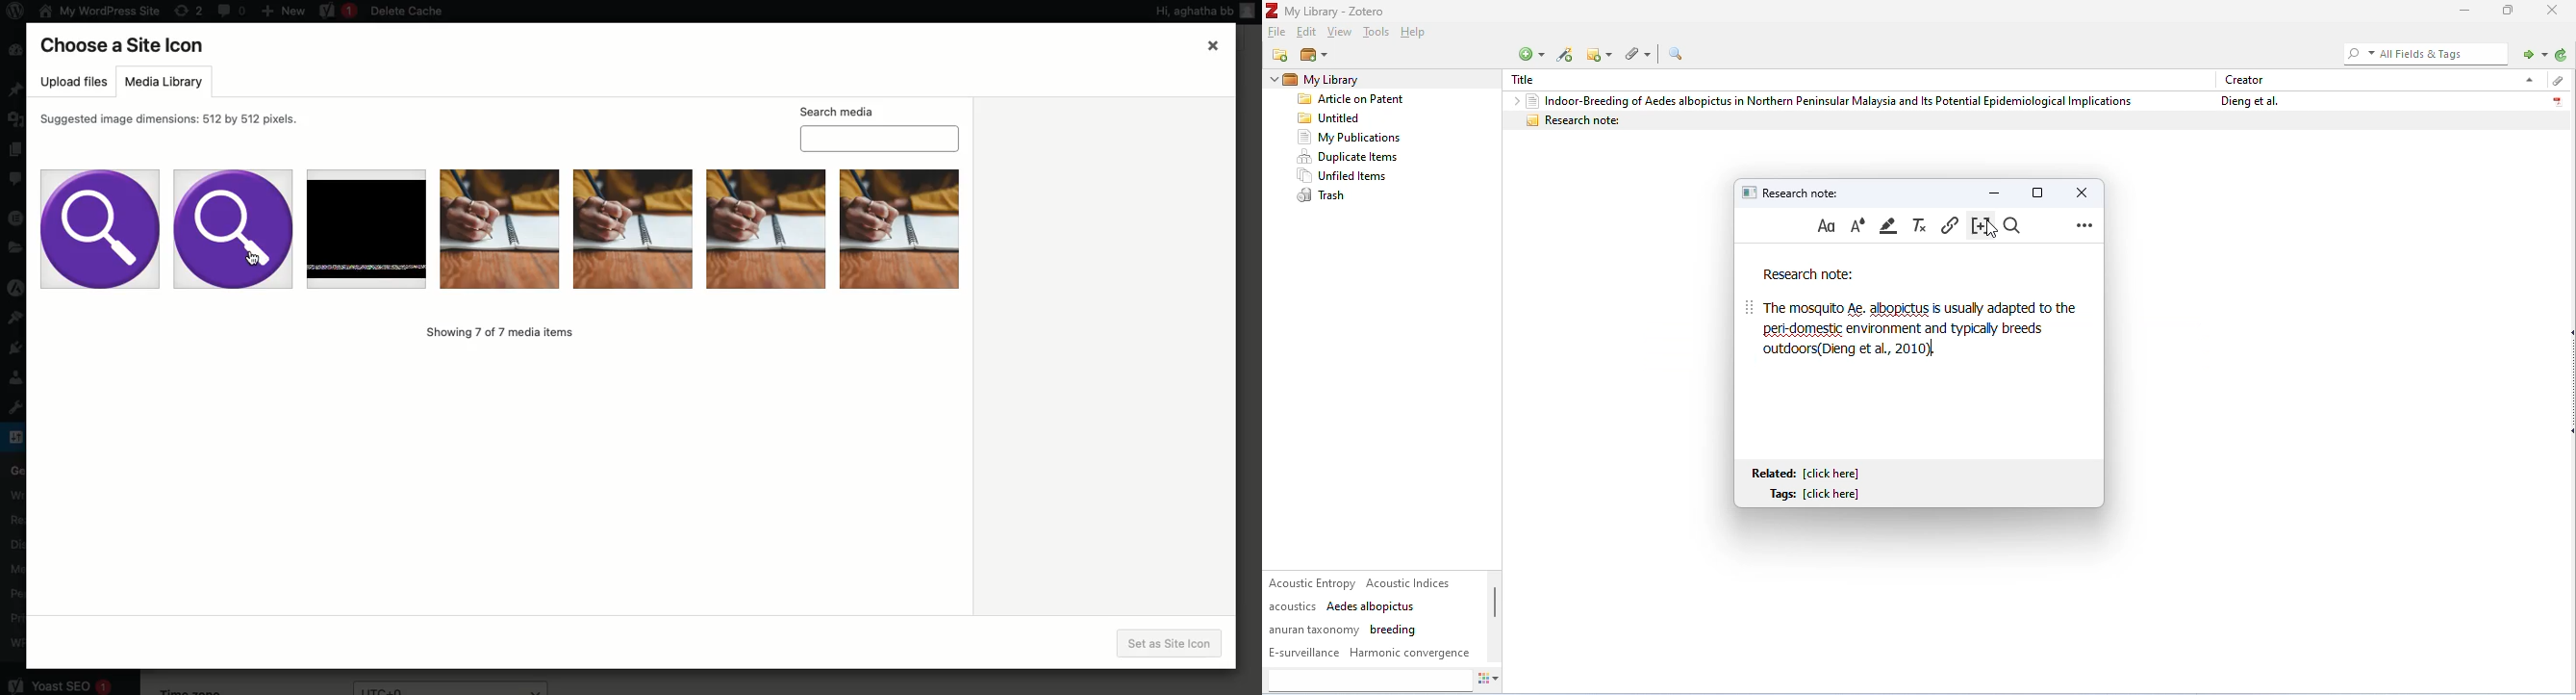 The width and height of the screenshot is (2576, 700). Describe the element at coordinates (1809, 473) in the screenshot. I see `related` at that location.